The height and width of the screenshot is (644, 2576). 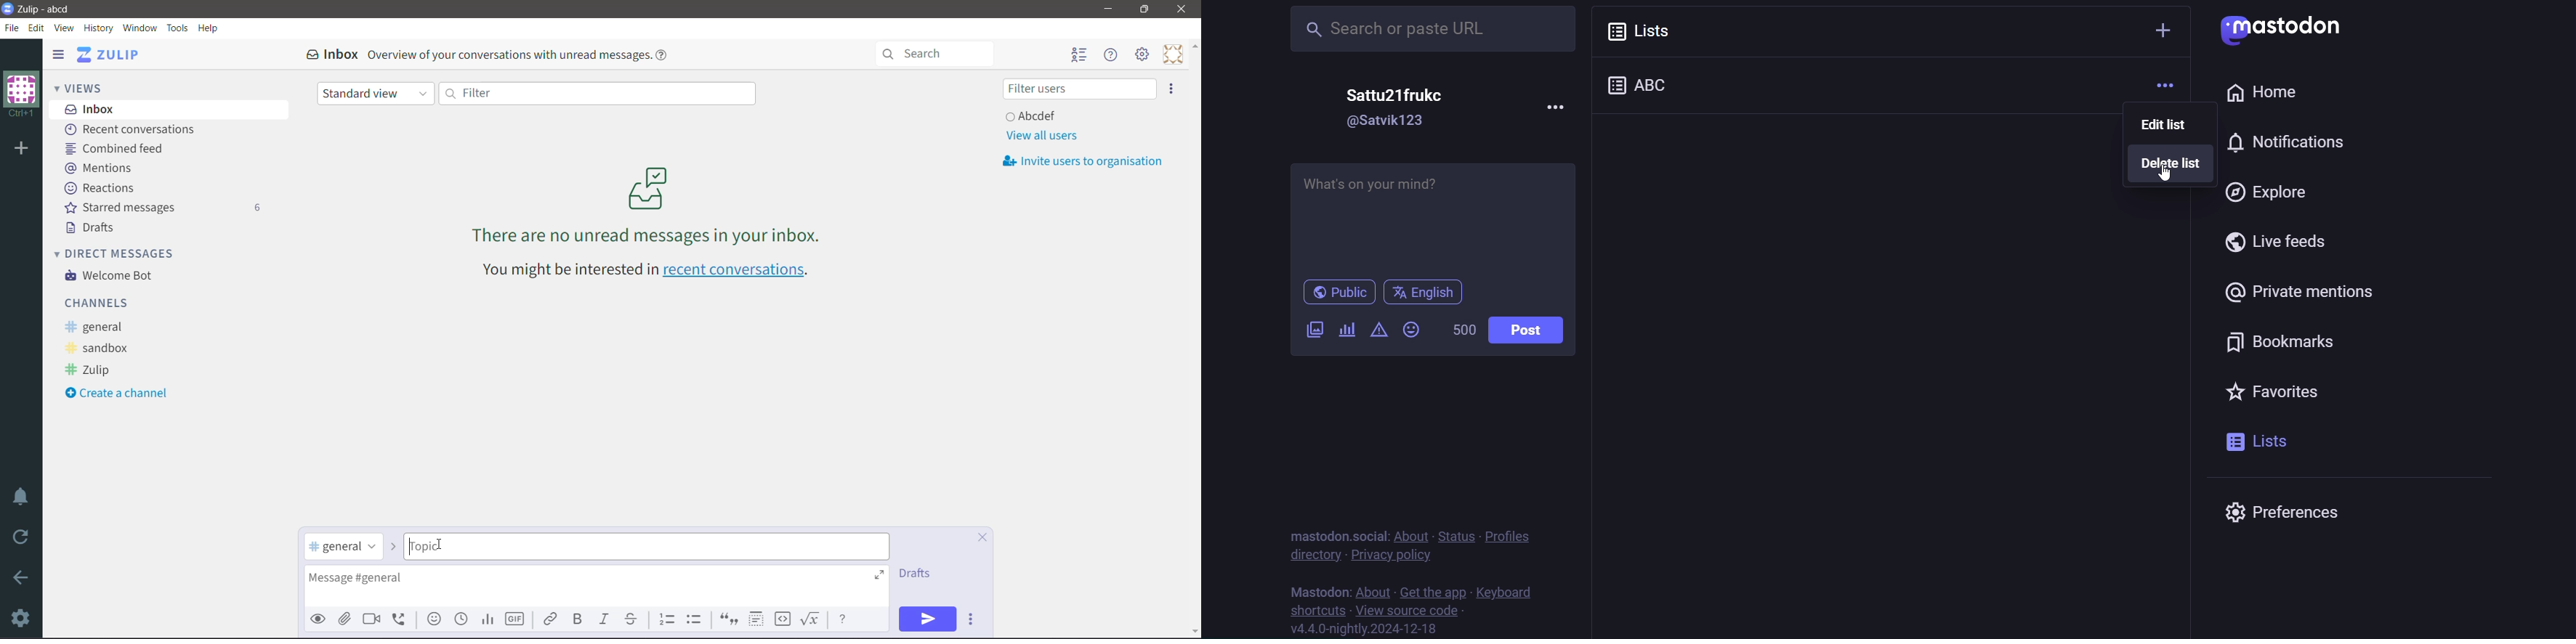 What do you see at coordinates (119, 148) in the screenshot?
I see `Combined feed` at bounding box center [119, 148].